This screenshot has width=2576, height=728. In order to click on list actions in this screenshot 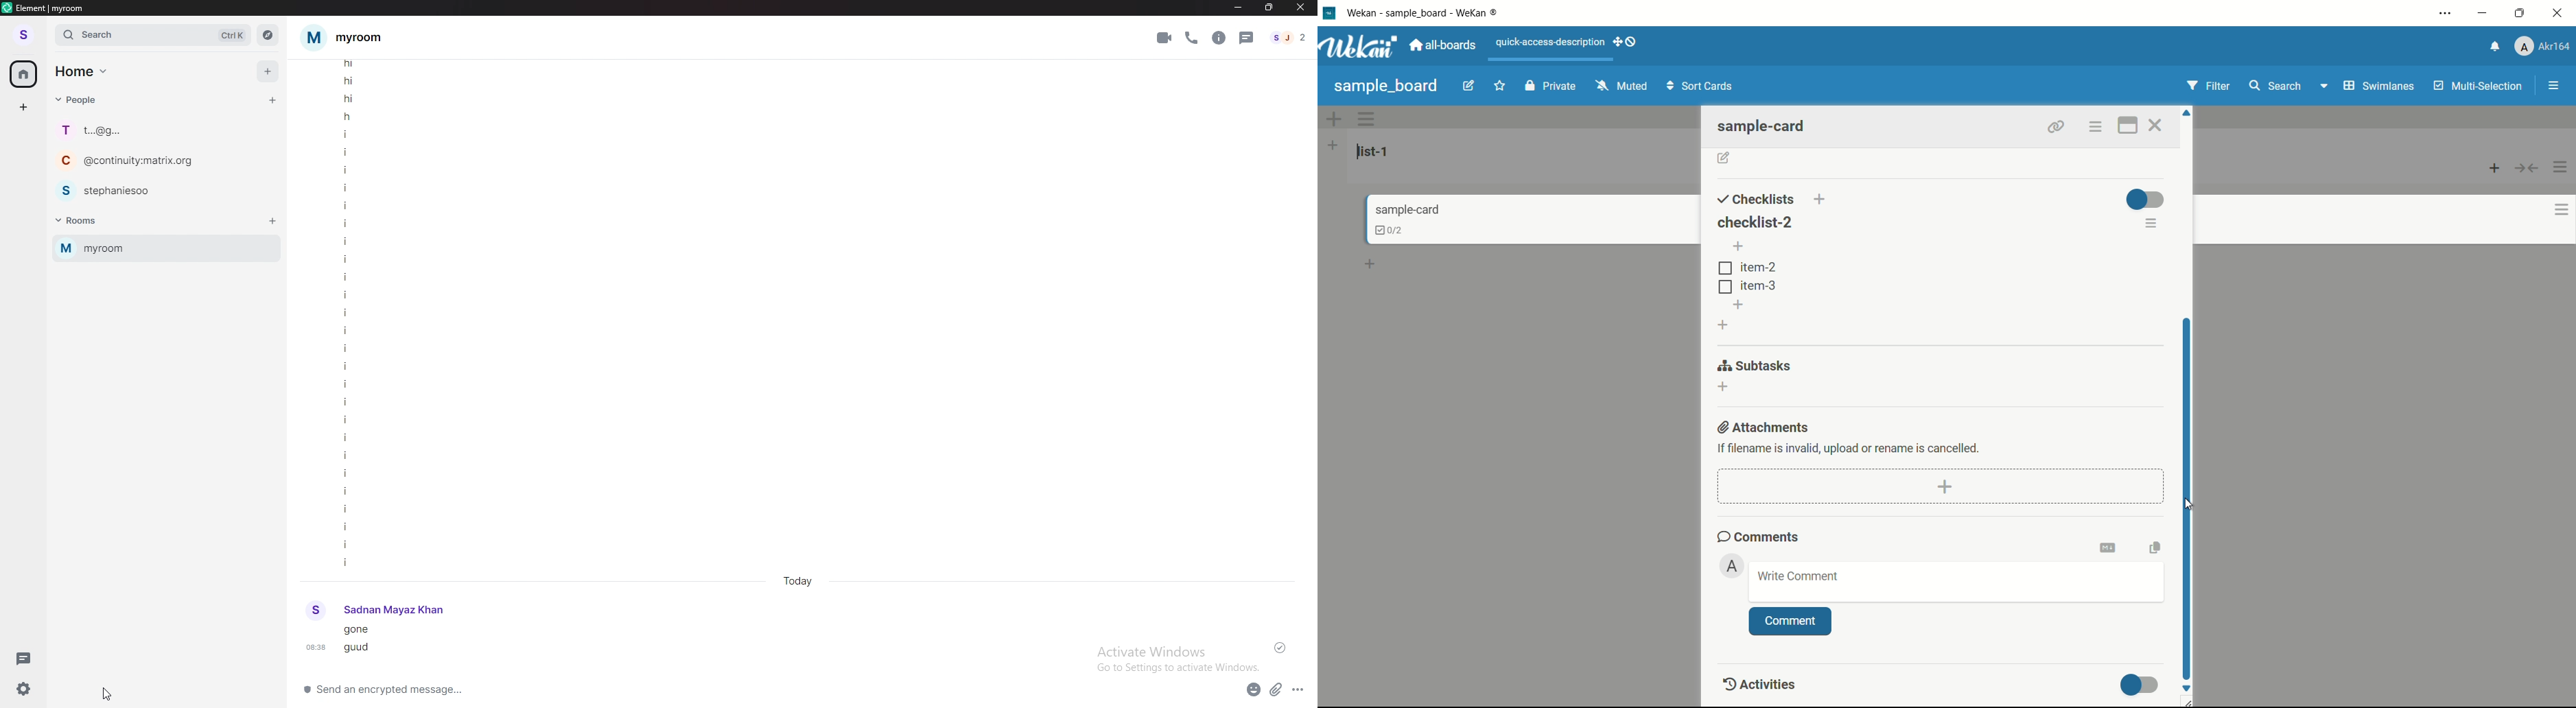, I will do `click(2562, 167)`.